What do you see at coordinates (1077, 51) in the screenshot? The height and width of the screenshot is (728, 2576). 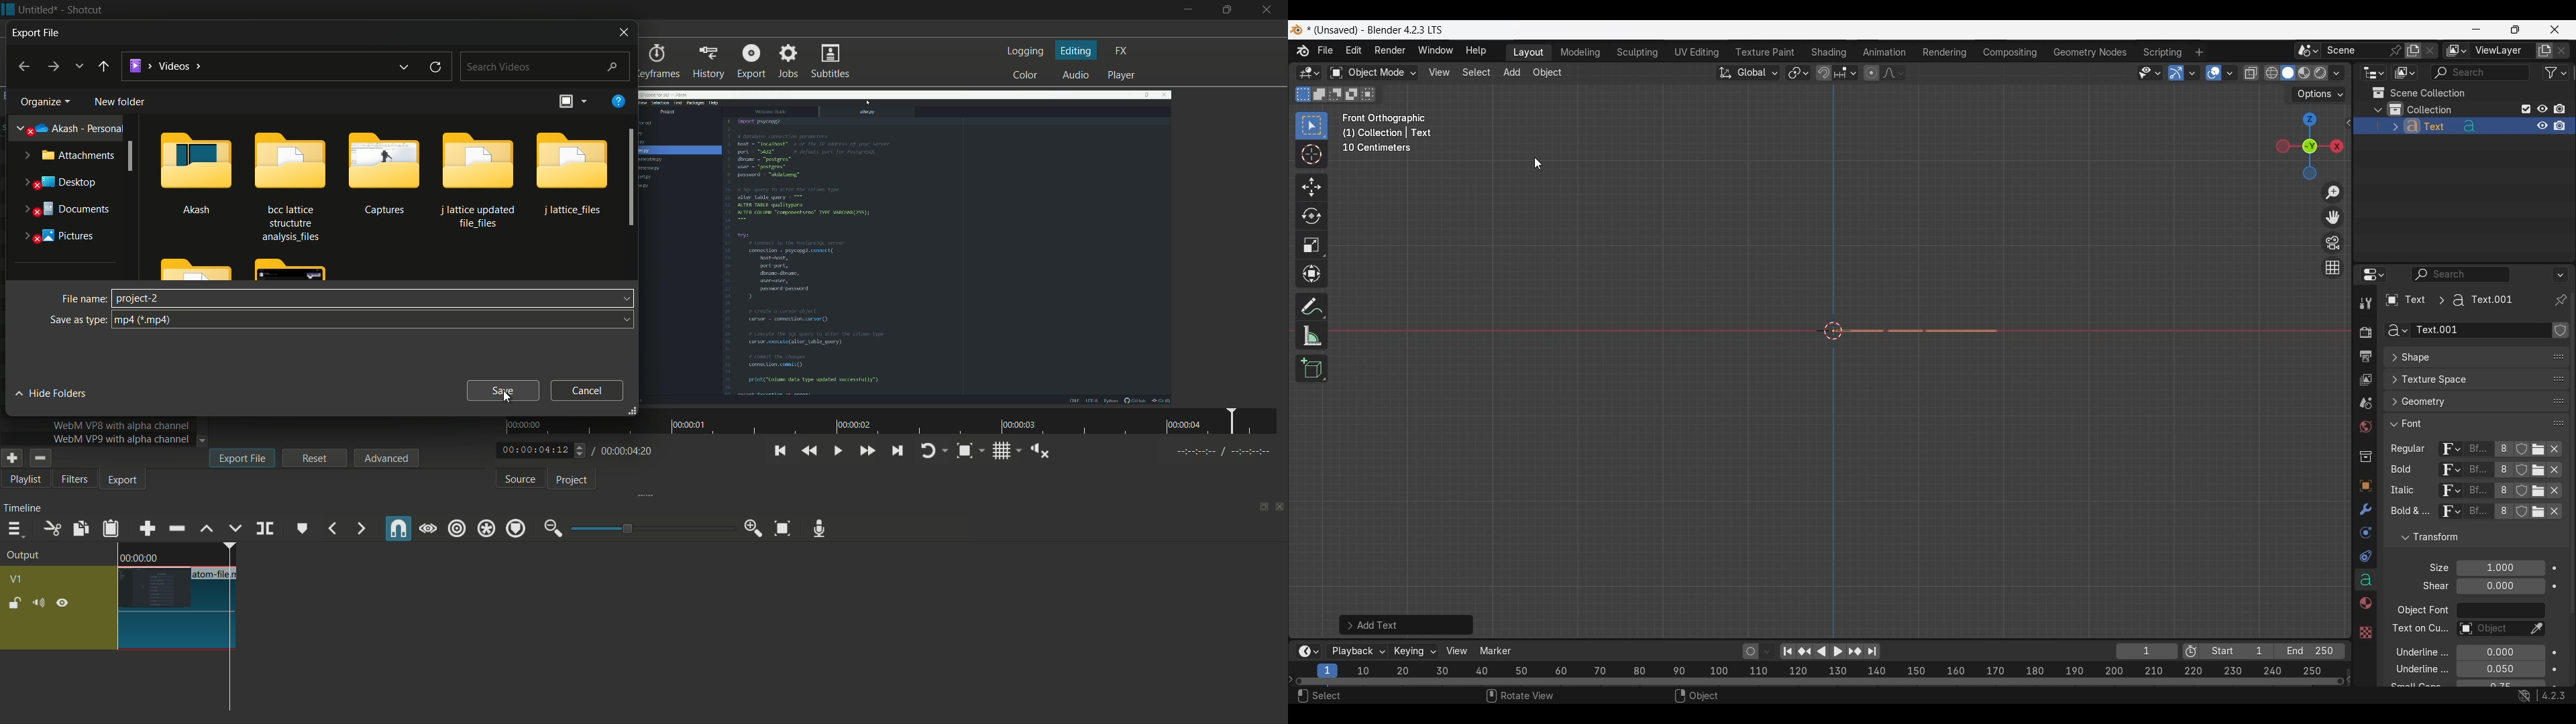 I see `editing` at bounding box center [1077, 51].